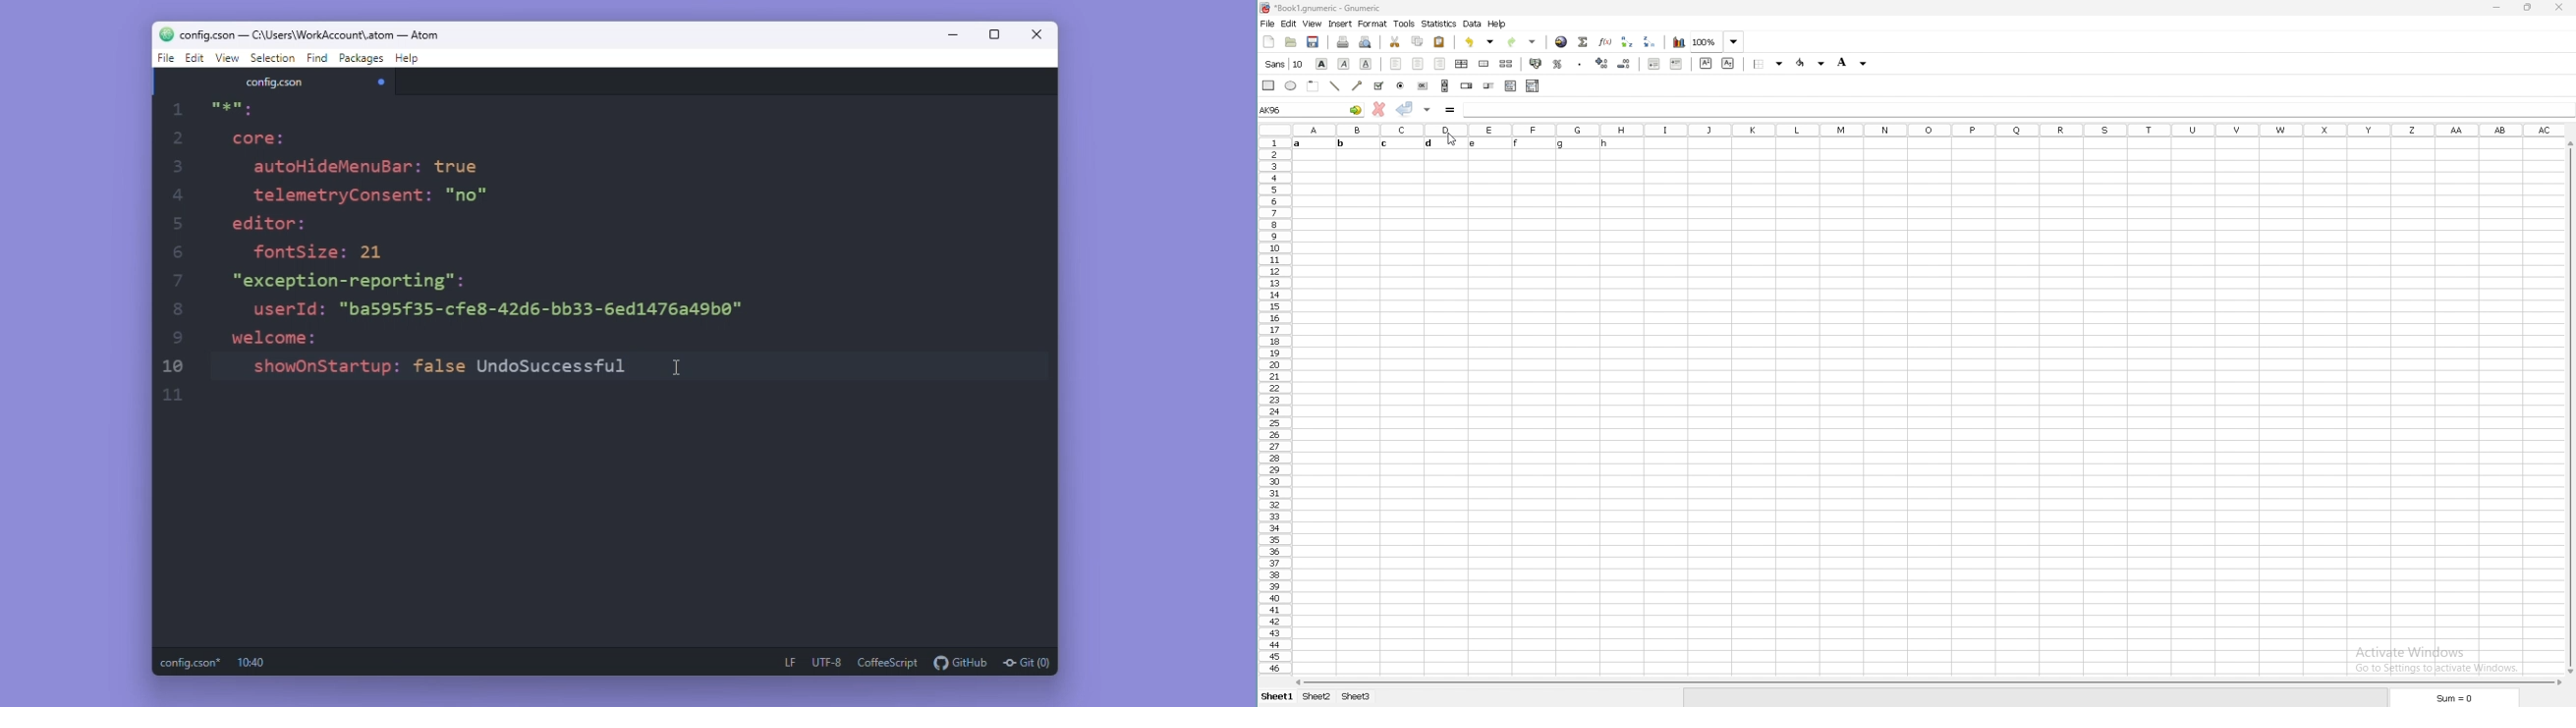 This screenshot has height=728, width=2576. I want to click on resize, so click(2527, 8).